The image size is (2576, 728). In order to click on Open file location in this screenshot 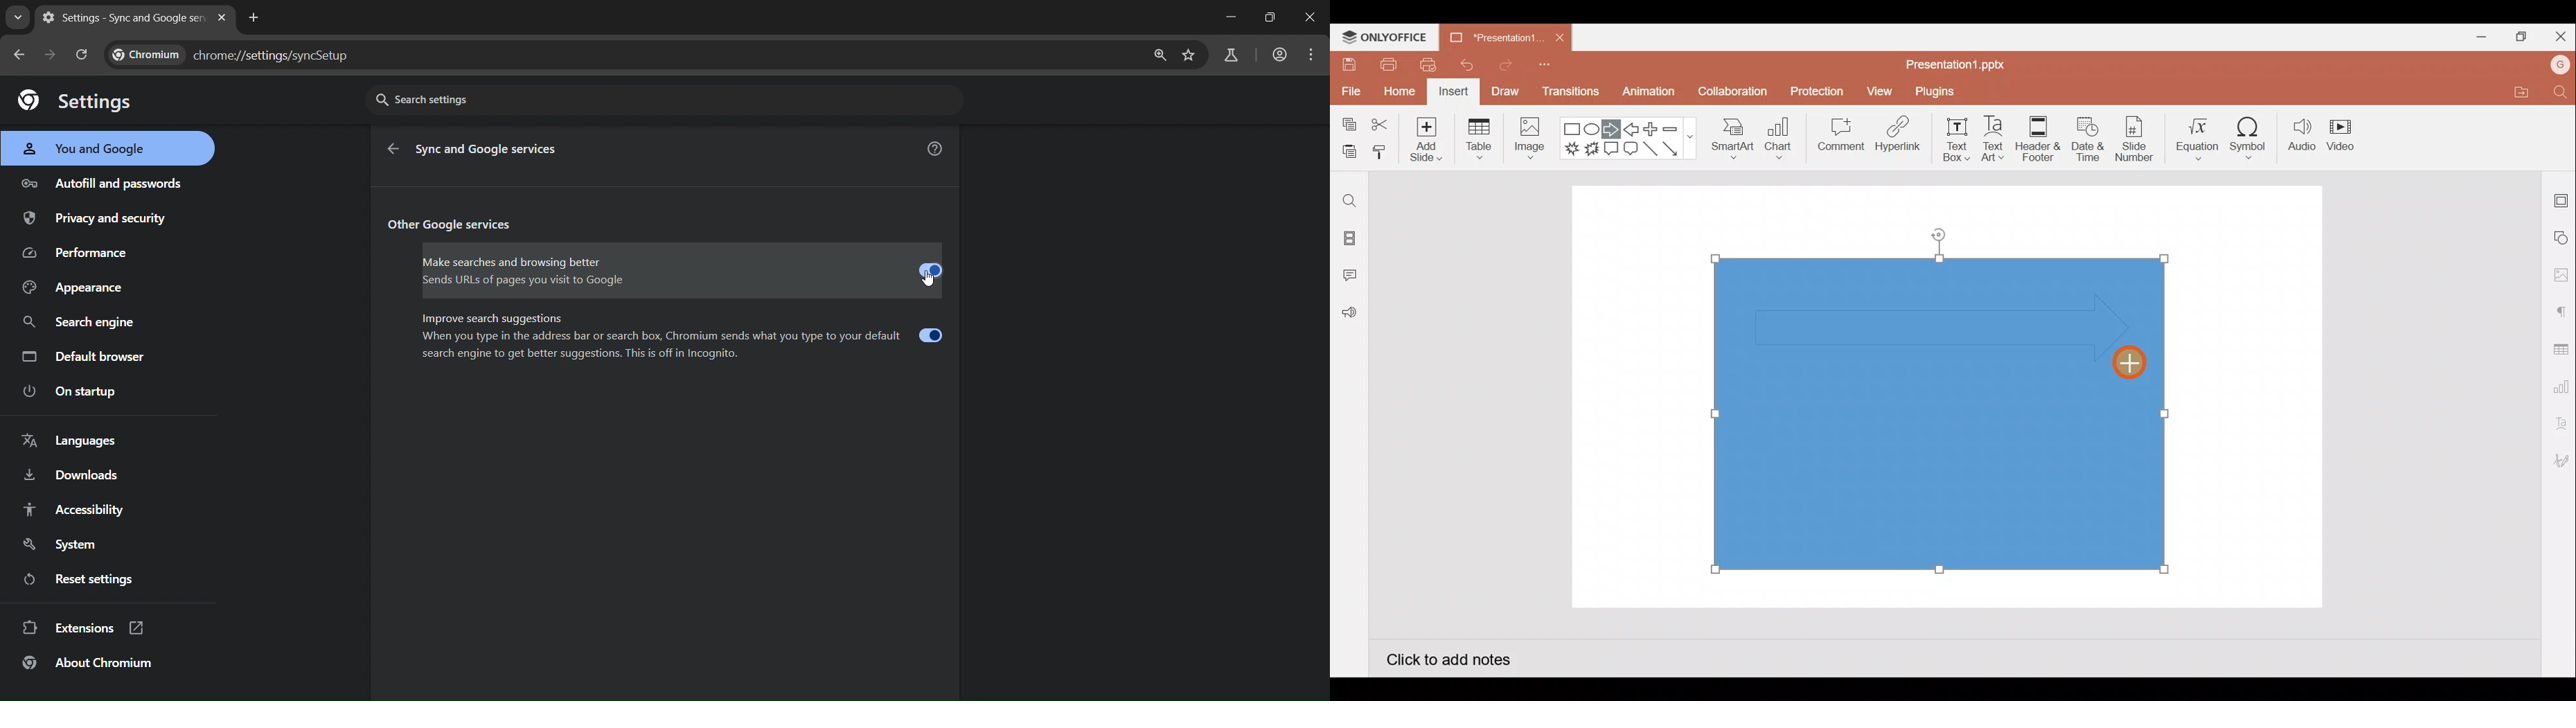, I will do `click(2519, 92)`.